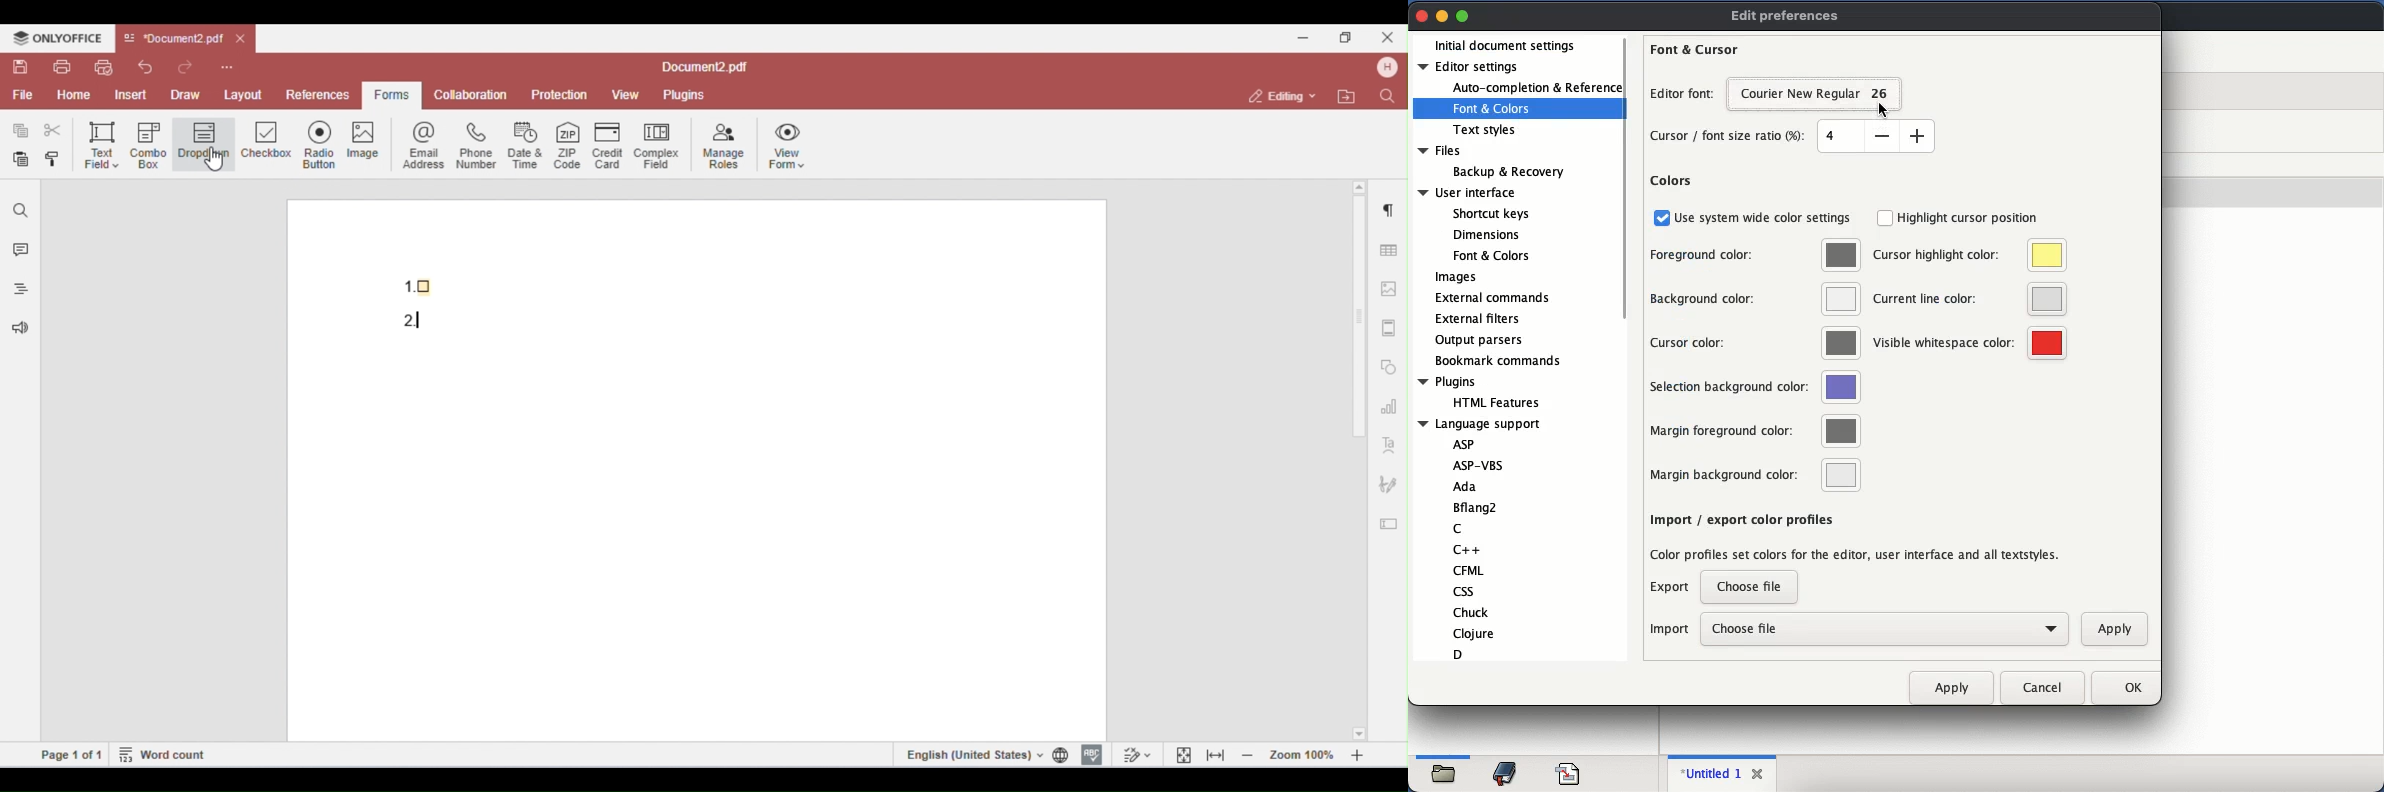  What do you see at coordinates (1761, 774) in the screenshot?
I see `close` at bounding box center [1761, 774].